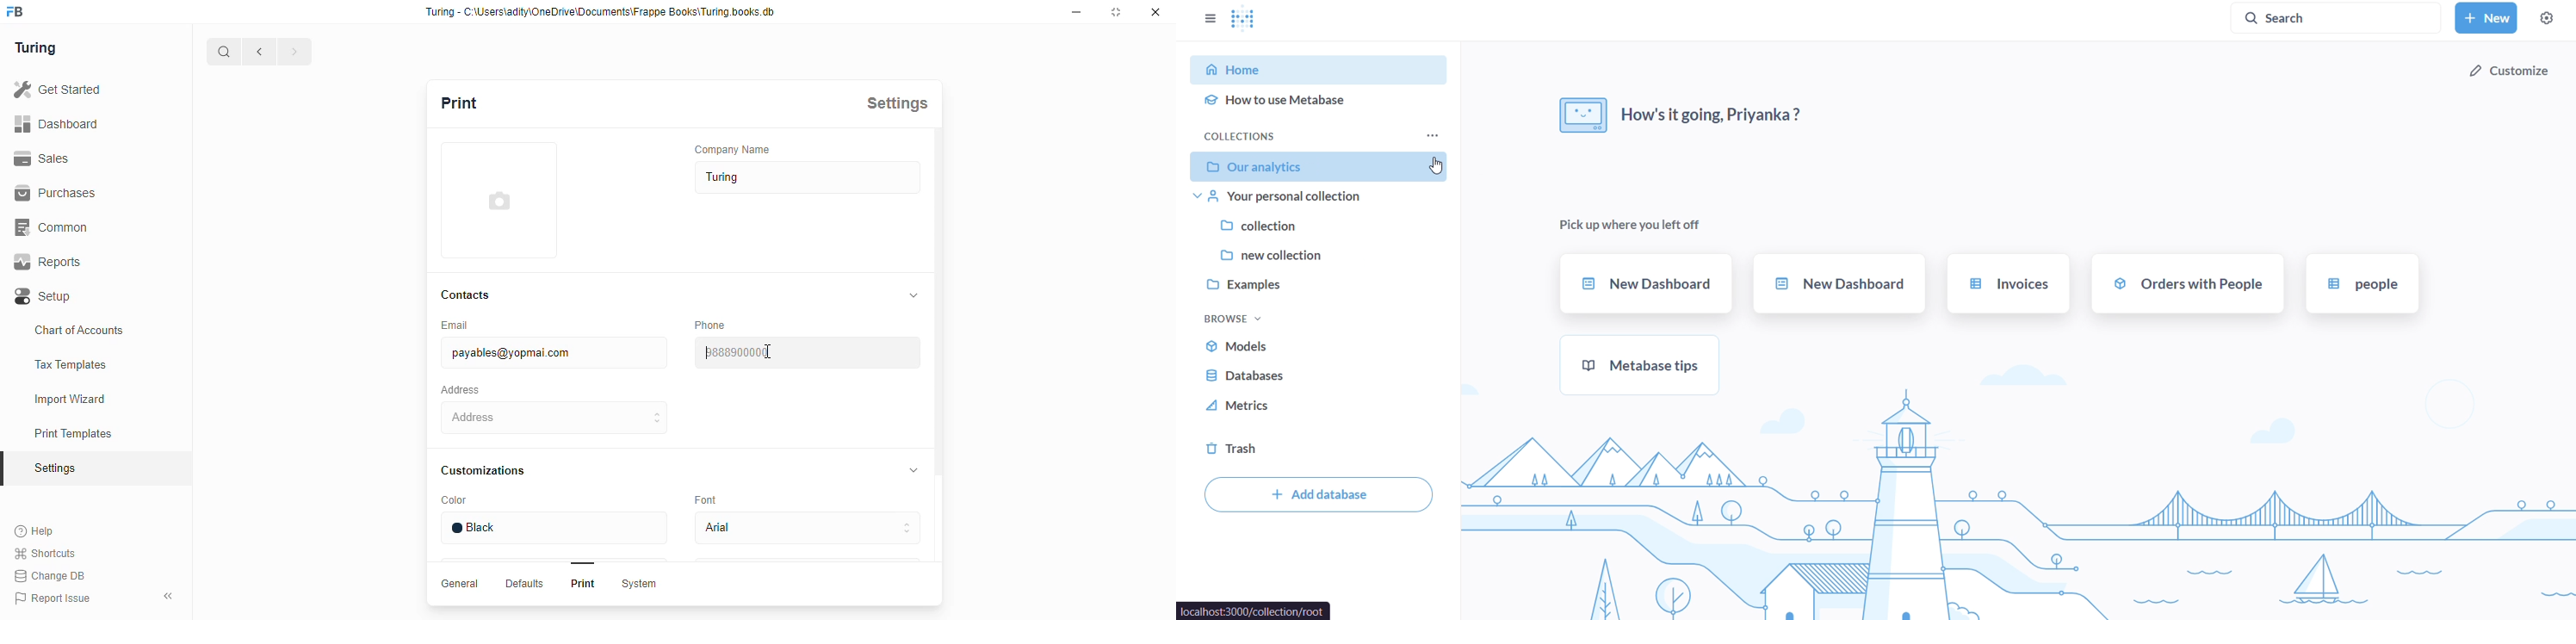  Describe the element at coordinates (909, 294) in the screenshot. I see `collapse` at that location.